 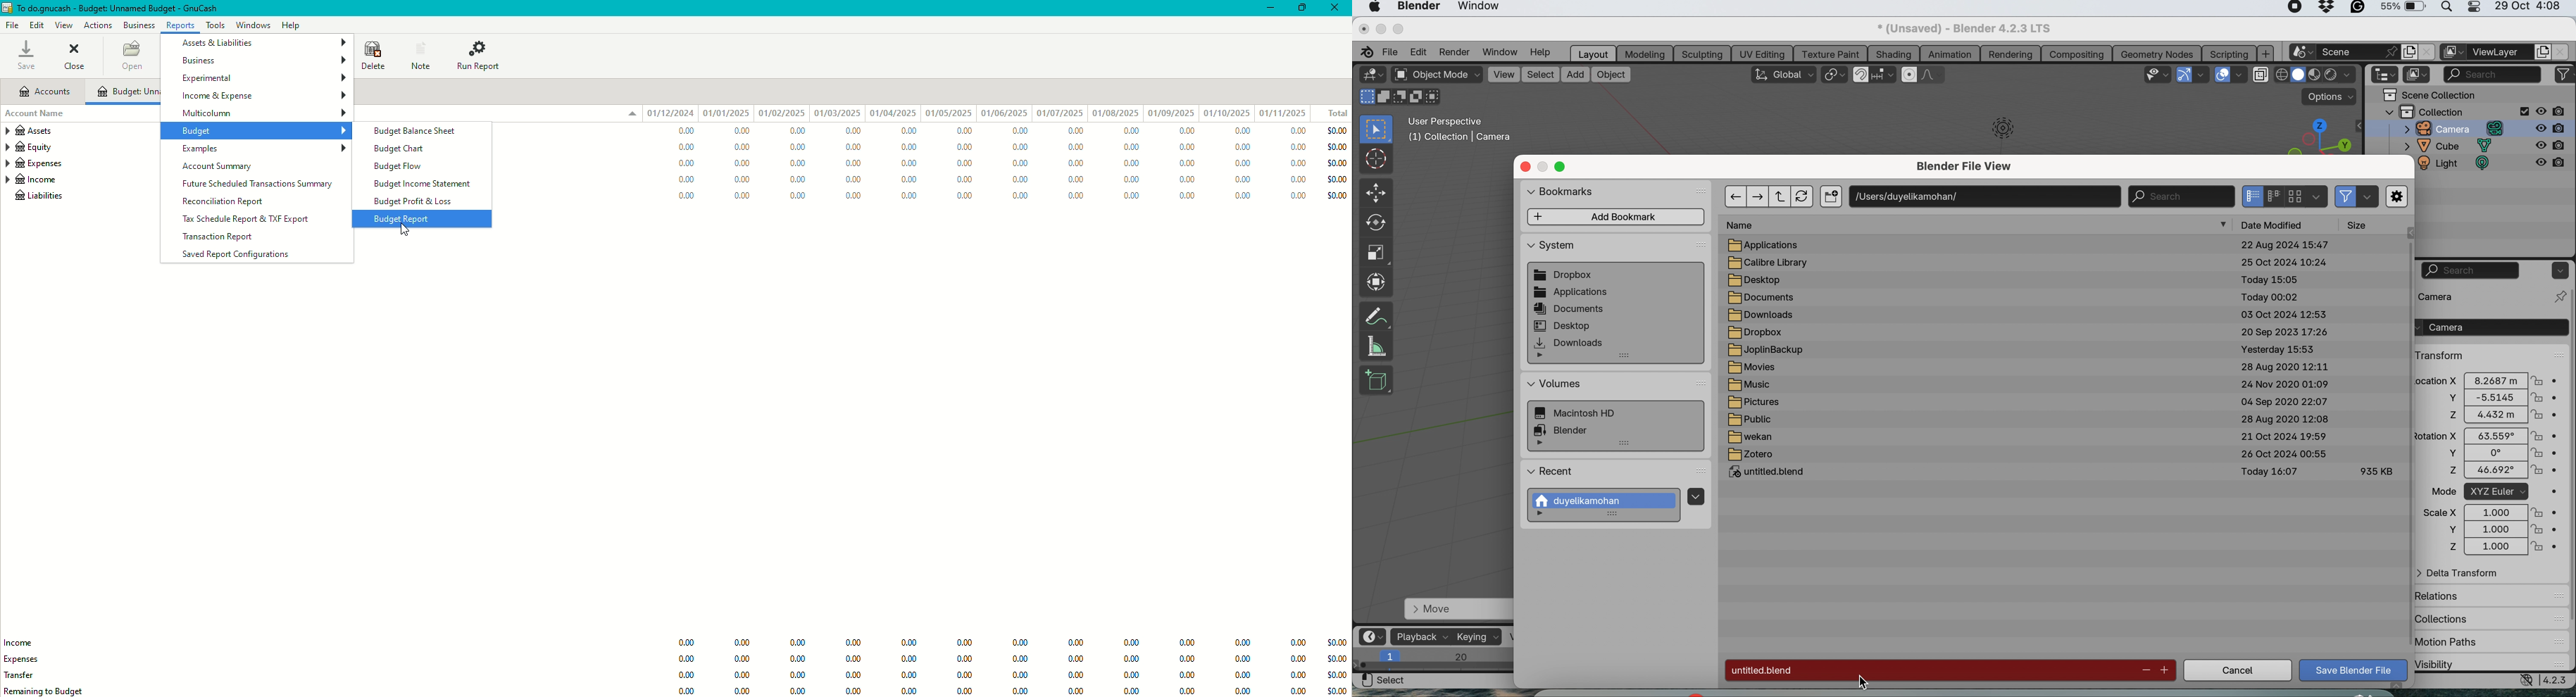 What do you see at coordinates (1020, 146) in the screenshot?
I see `0.00` at bounding box center [1020, 146].